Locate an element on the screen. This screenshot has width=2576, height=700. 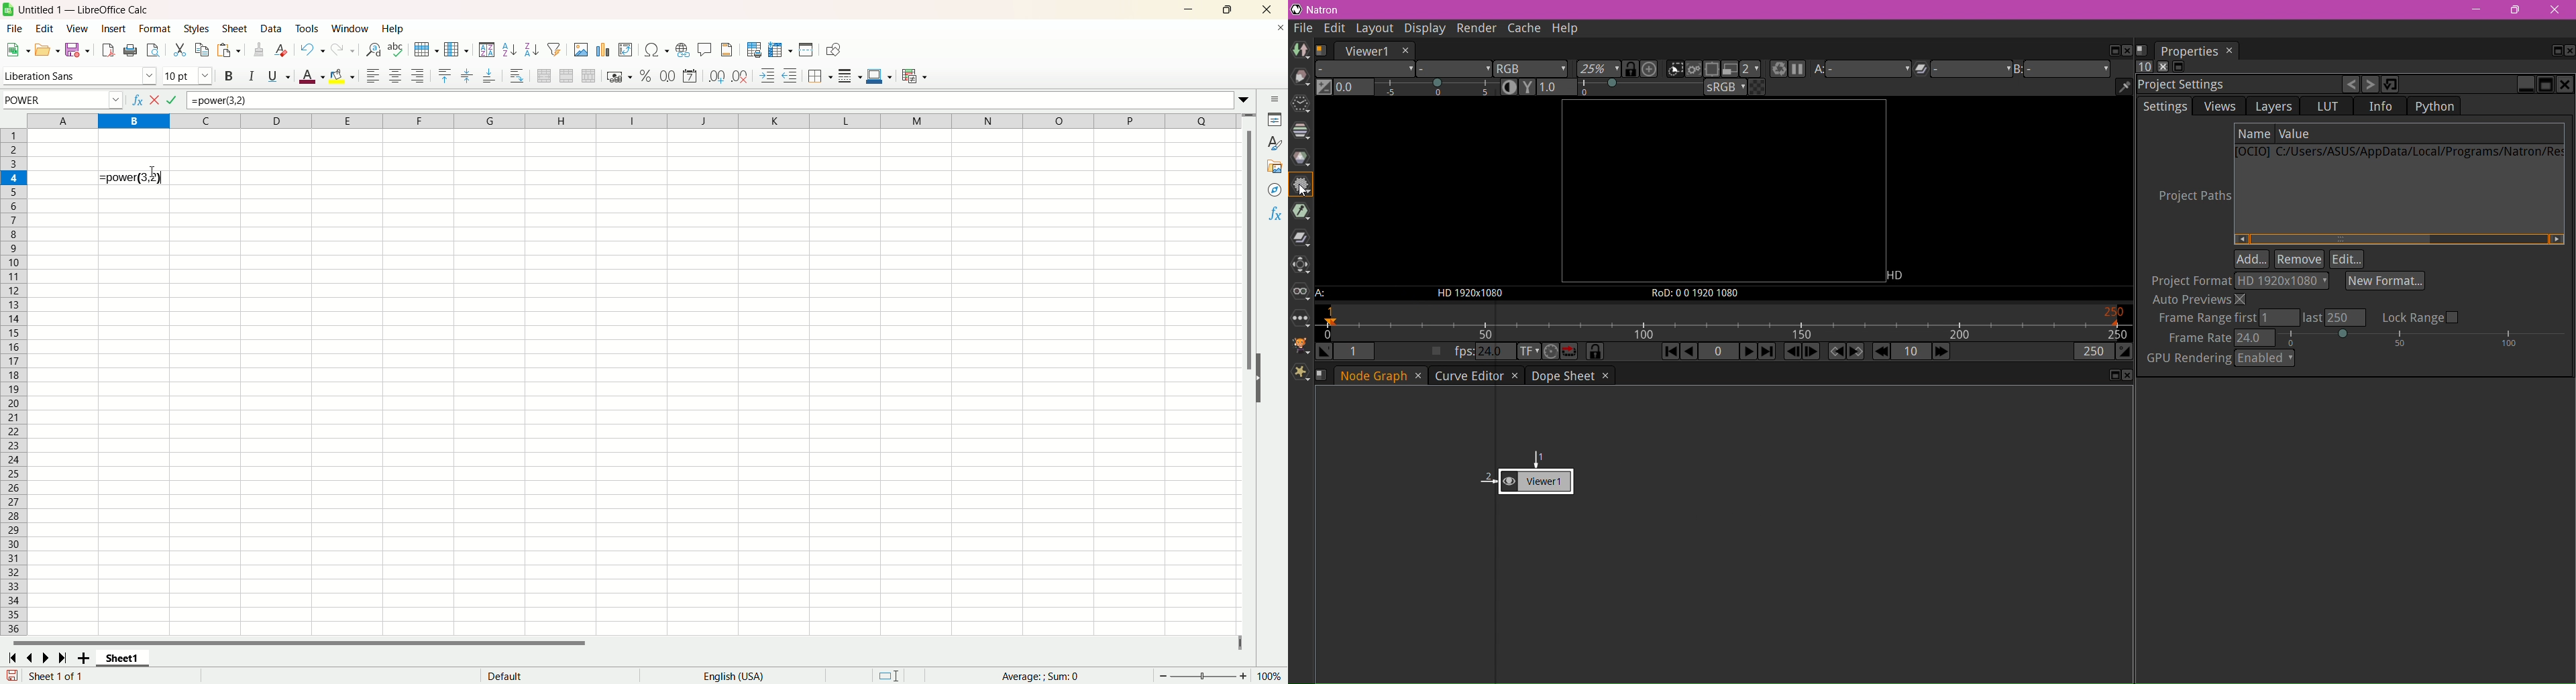
Switch between "neutral" 1.0 gain f-stop and the previous setting  is located at coordinates (1325, 88).